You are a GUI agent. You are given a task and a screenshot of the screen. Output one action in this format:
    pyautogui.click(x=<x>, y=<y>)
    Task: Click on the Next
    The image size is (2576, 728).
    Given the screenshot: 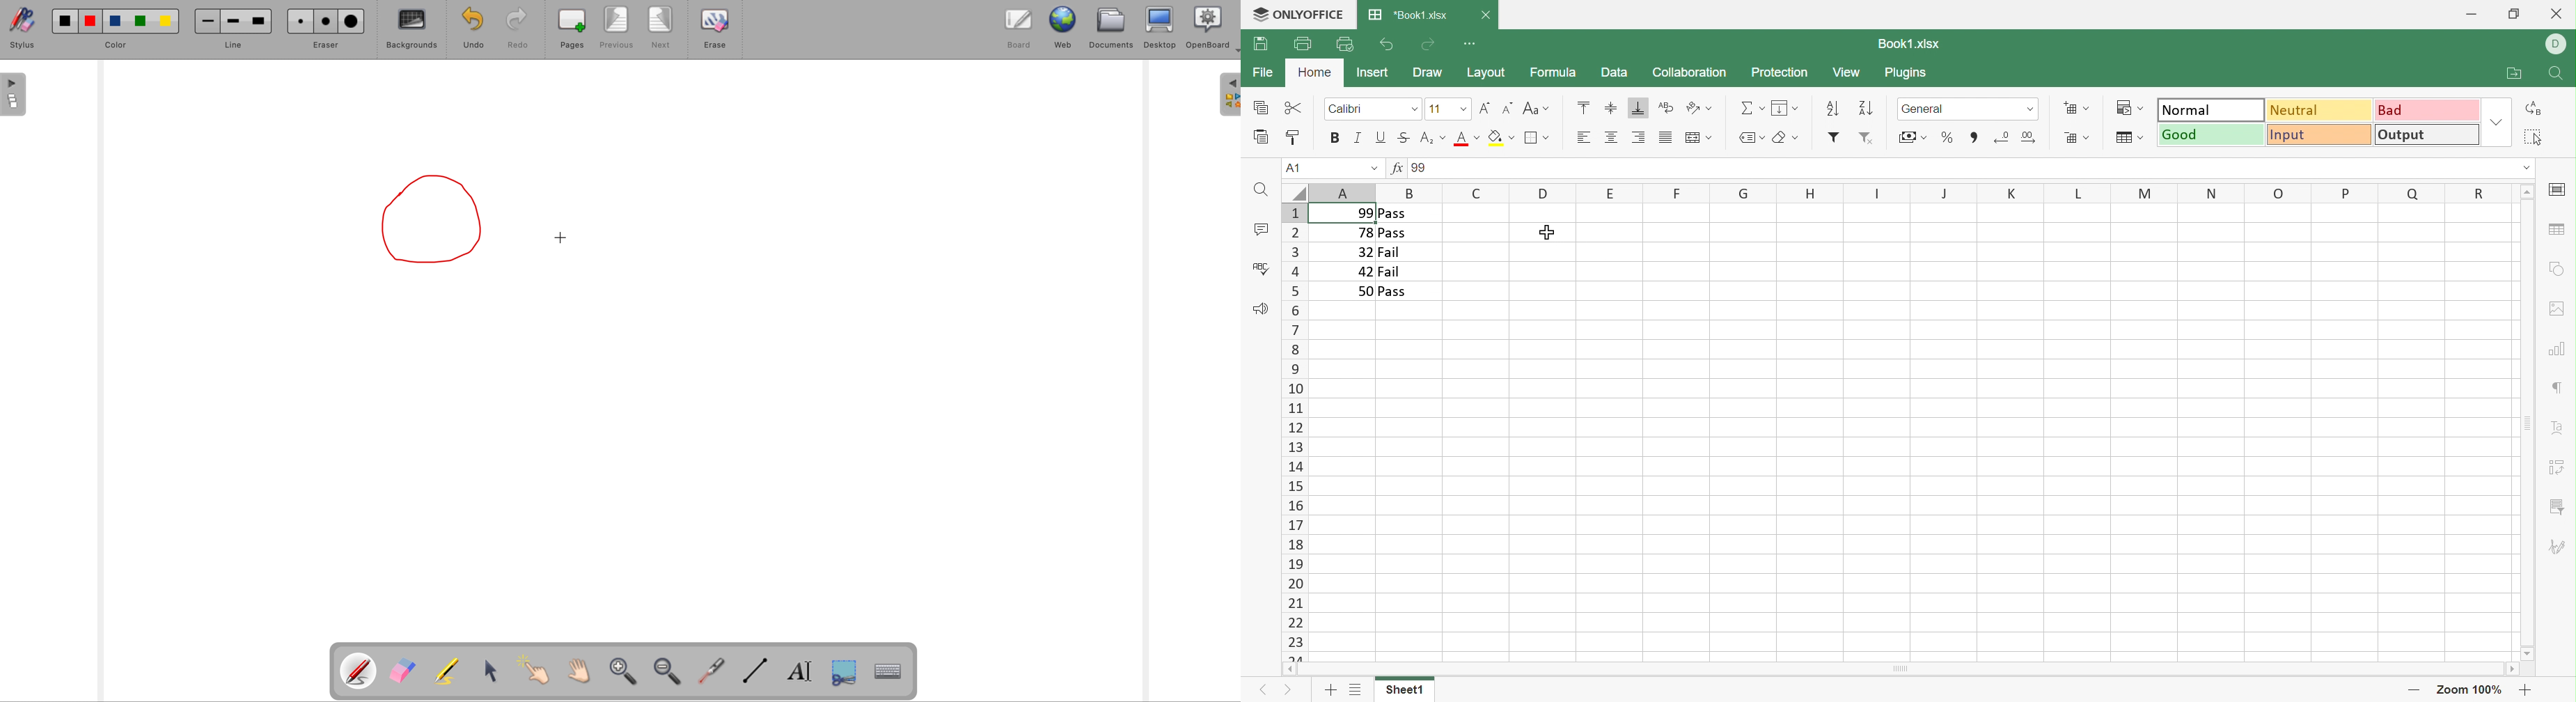 What is the action you would take?
    pyautogui.click(x=1291, y=693)
    